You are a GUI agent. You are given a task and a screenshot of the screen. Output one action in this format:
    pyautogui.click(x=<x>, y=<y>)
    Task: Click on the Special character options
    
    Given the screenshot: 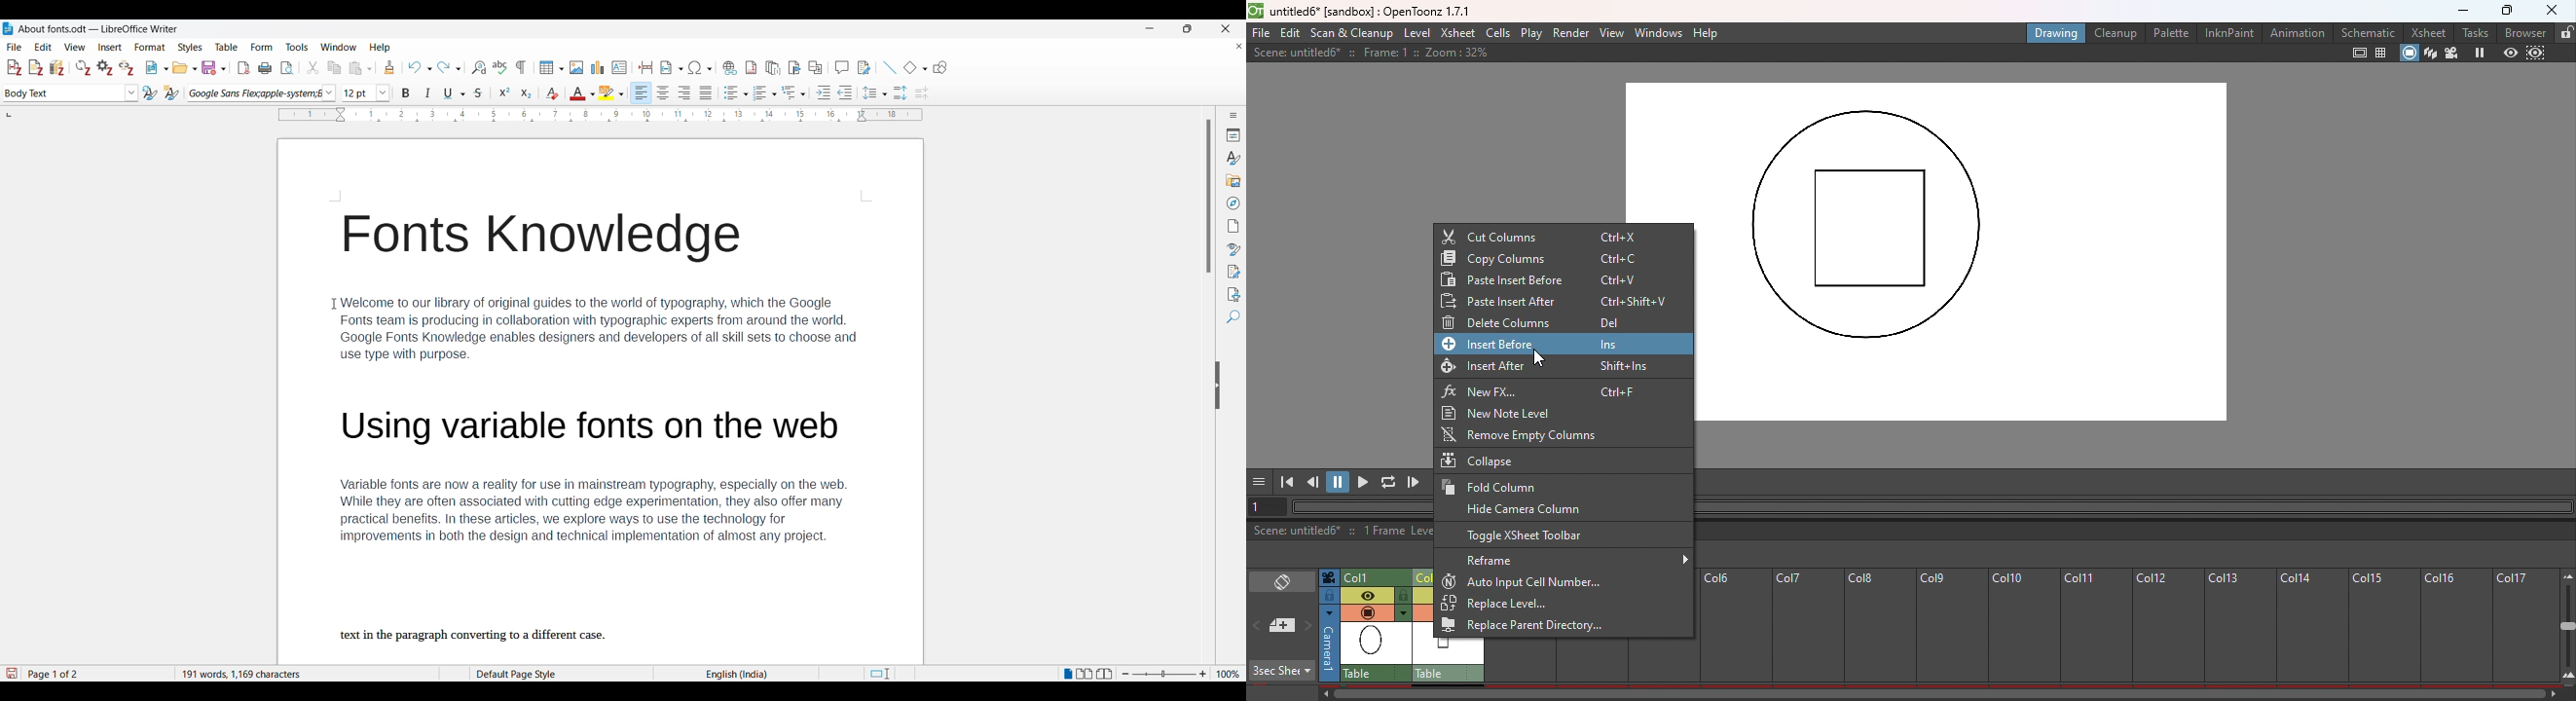 What is the action you would take?
    pyautogui.click(x=701, y=68)
    